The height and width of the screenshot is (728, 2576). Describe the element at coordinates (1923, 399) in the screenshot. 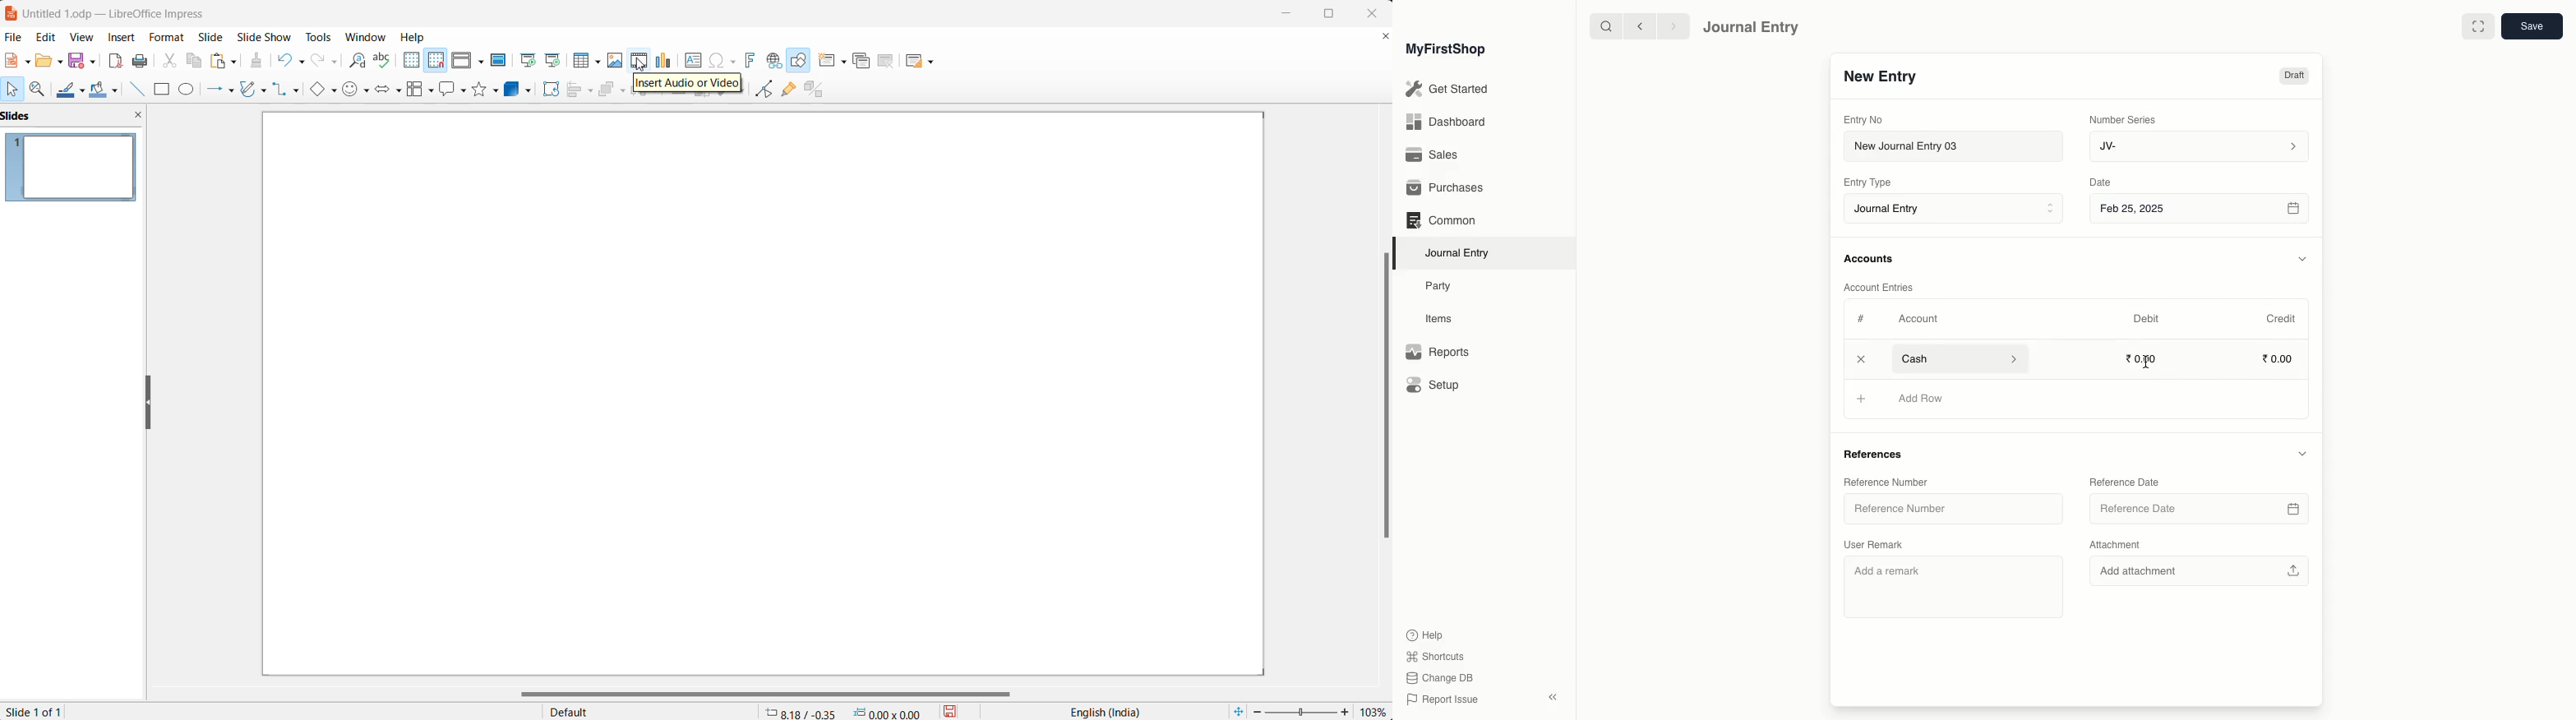

I see `Add Row` at that location.